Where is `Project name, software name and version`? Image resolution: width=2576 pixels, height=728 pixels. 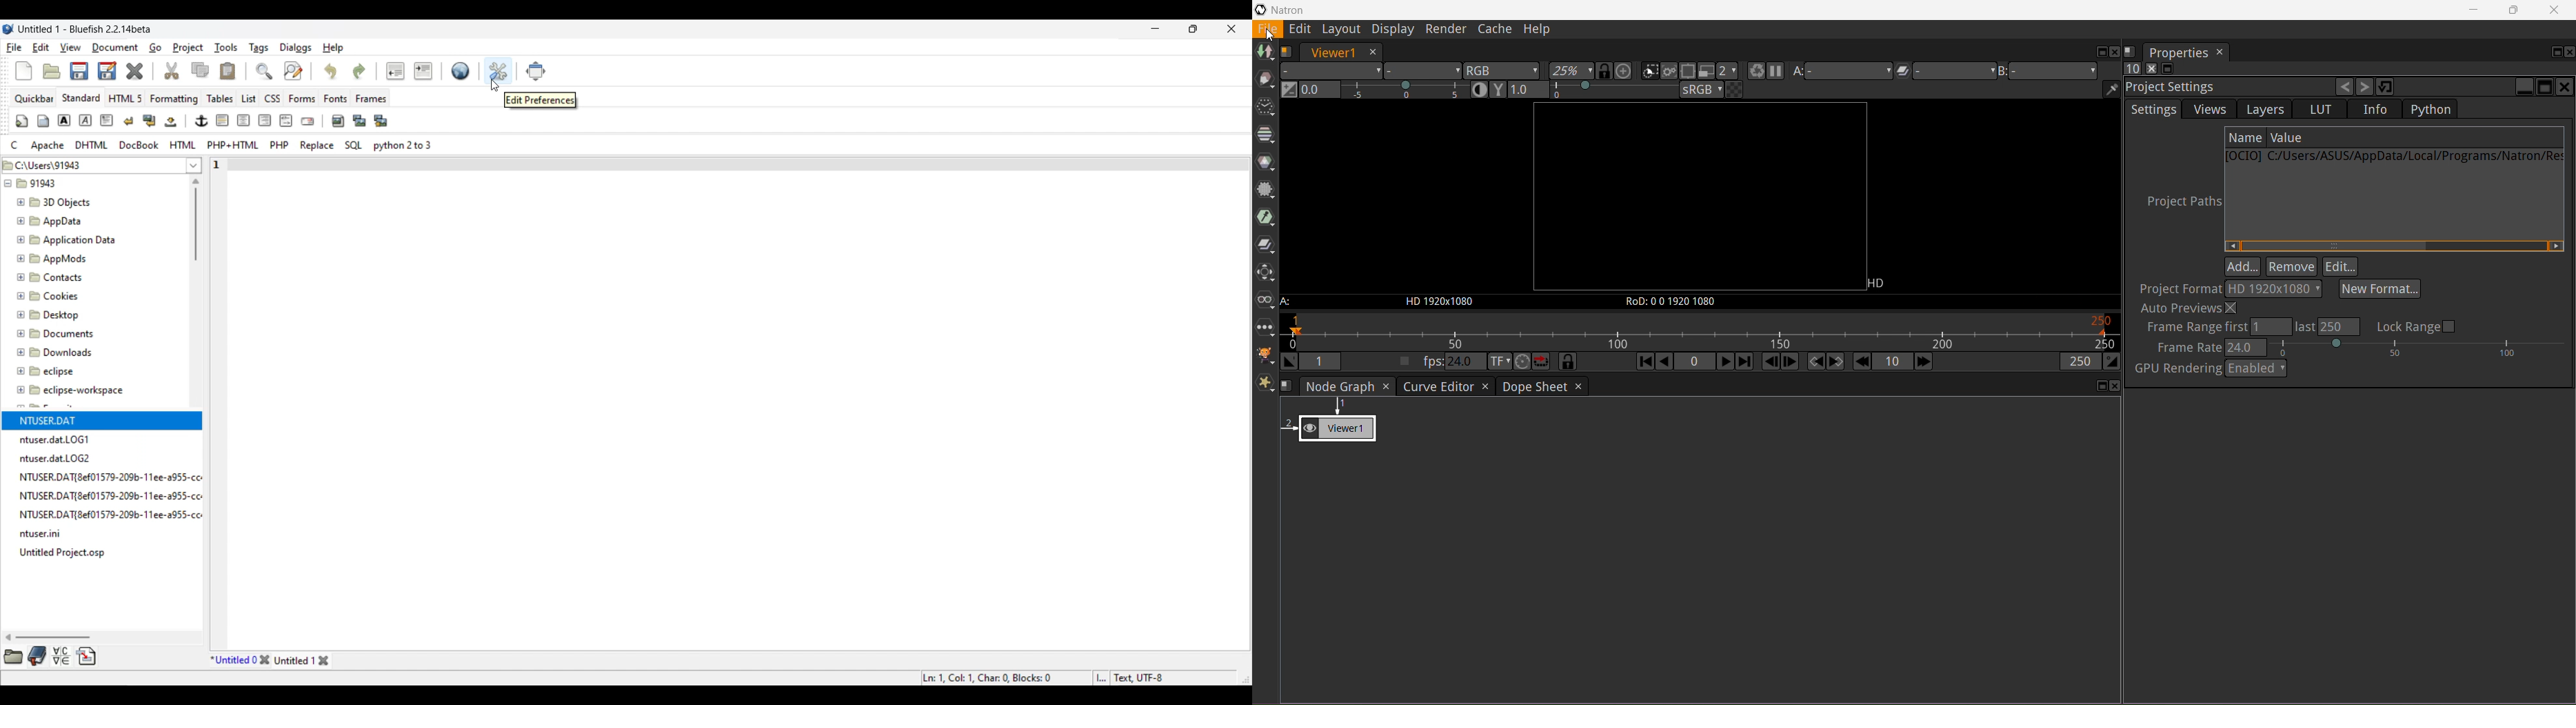 Project name, software name and version is located at coordinates (85, 29).